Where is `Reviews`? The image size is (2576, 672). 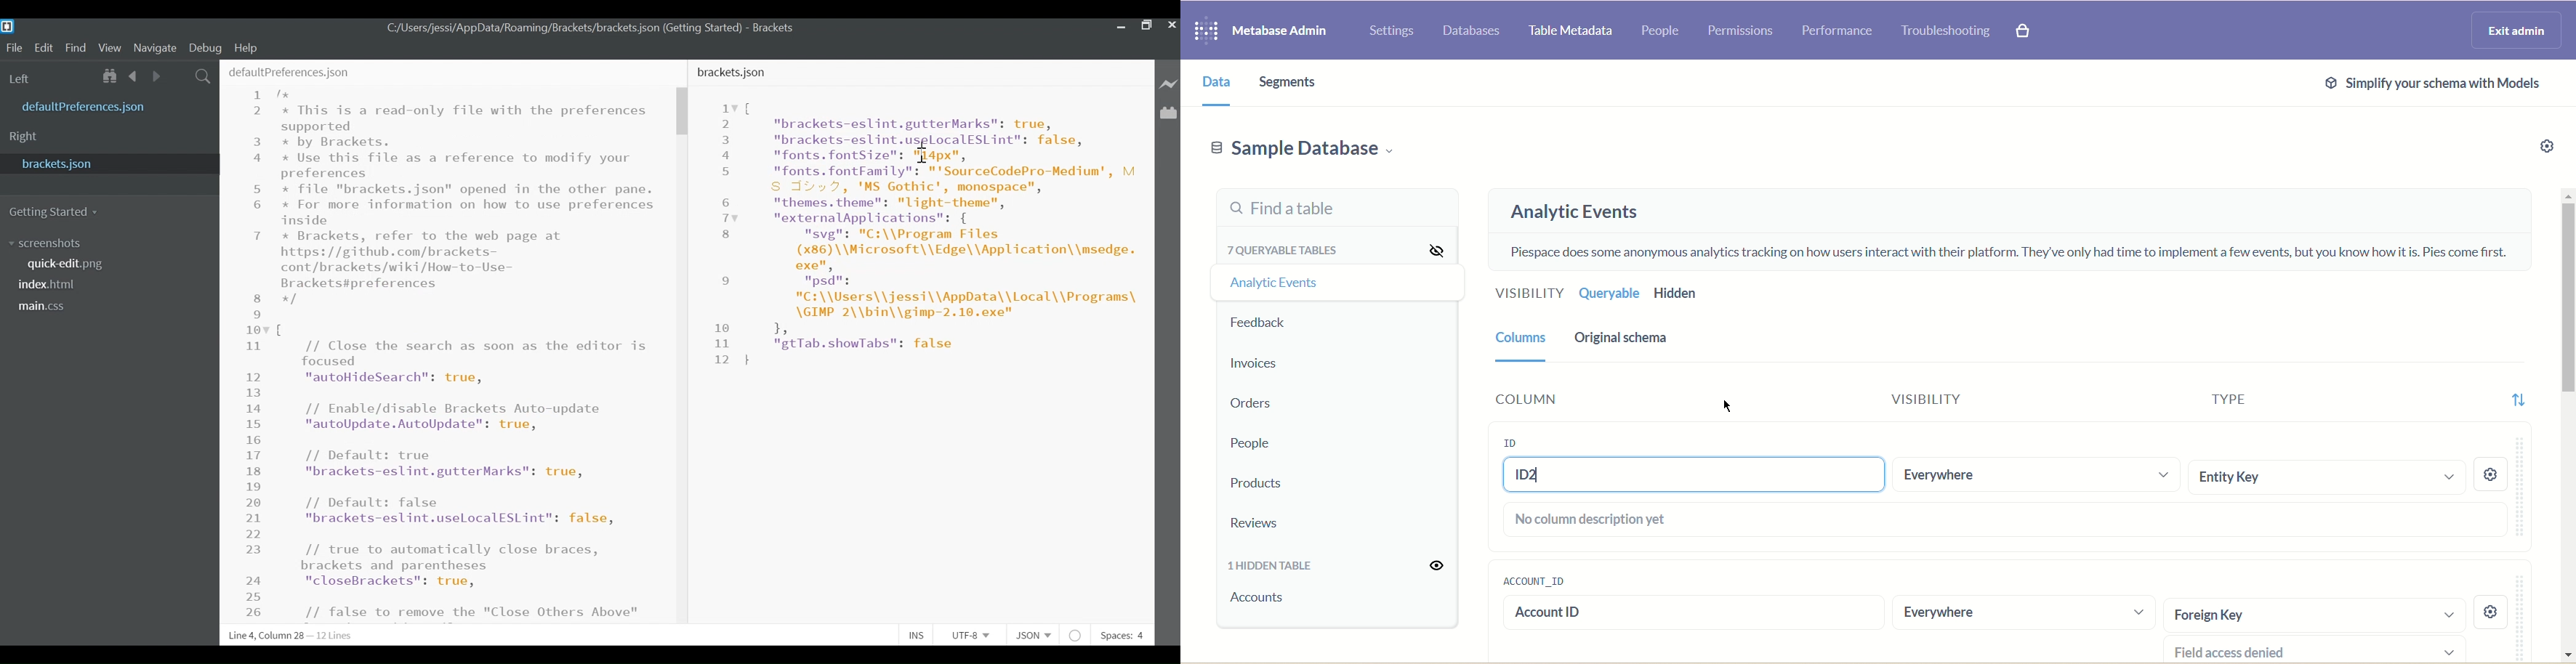 Reviews is located at coordinates (1275, 520).